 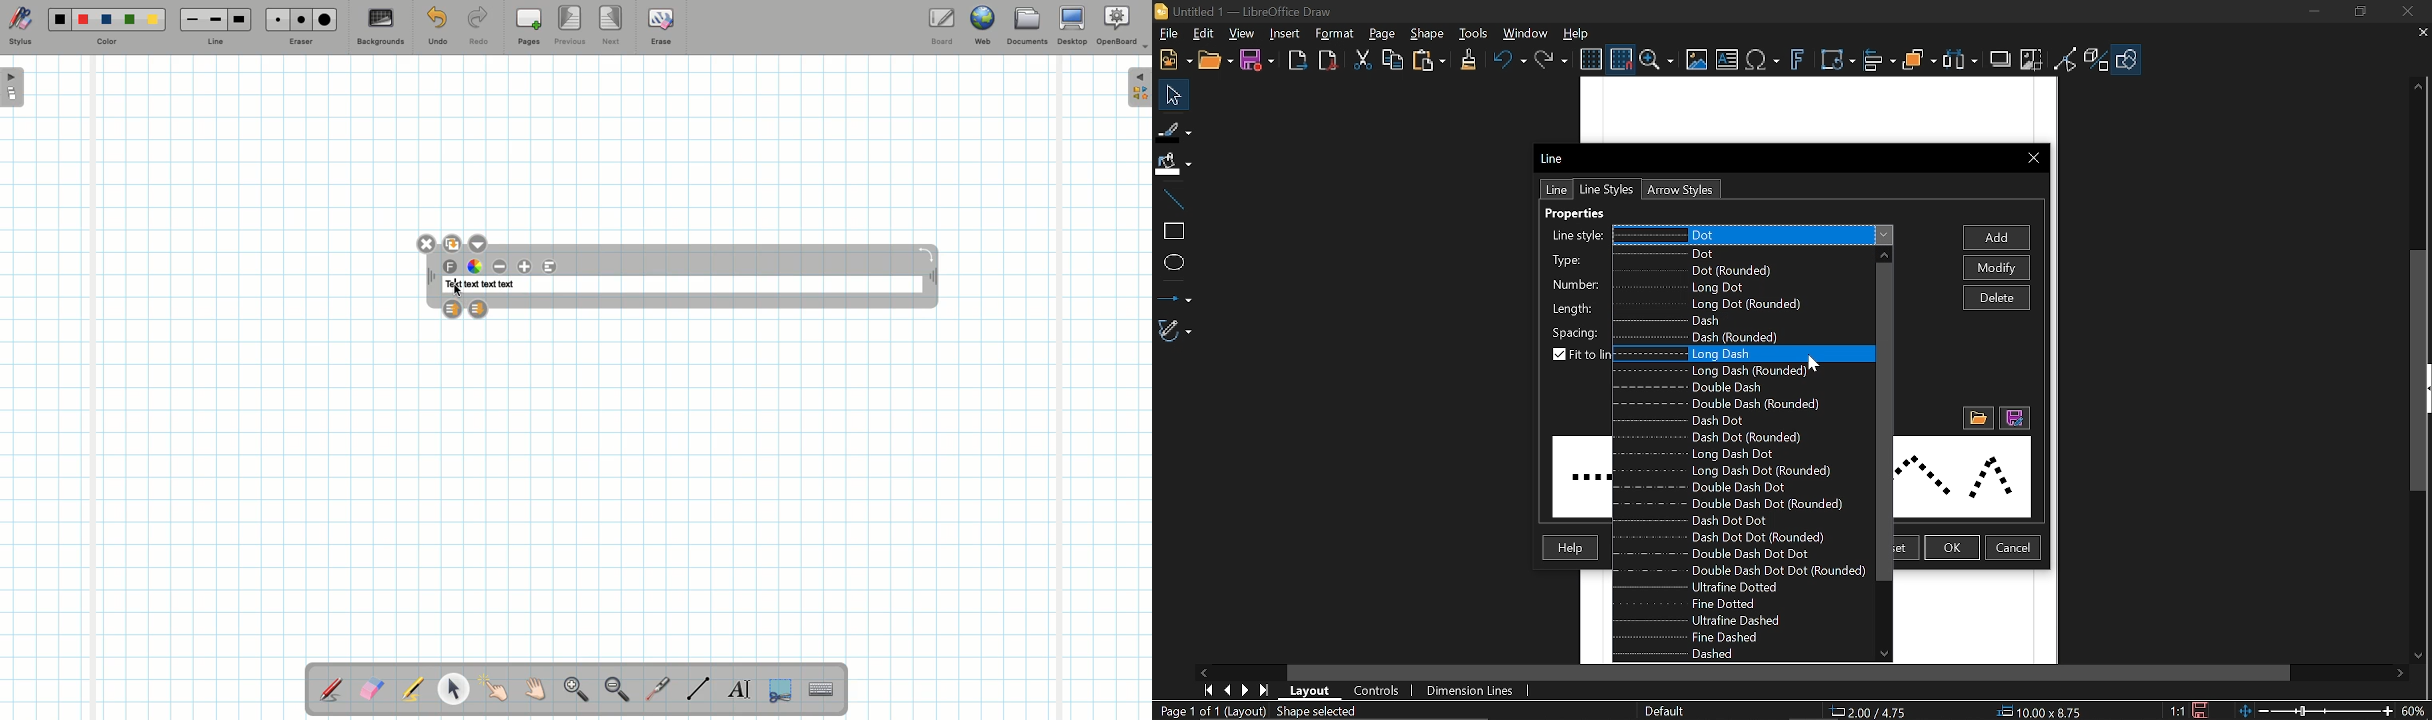 I want to click on Tools, so click(x=1474, y=33).